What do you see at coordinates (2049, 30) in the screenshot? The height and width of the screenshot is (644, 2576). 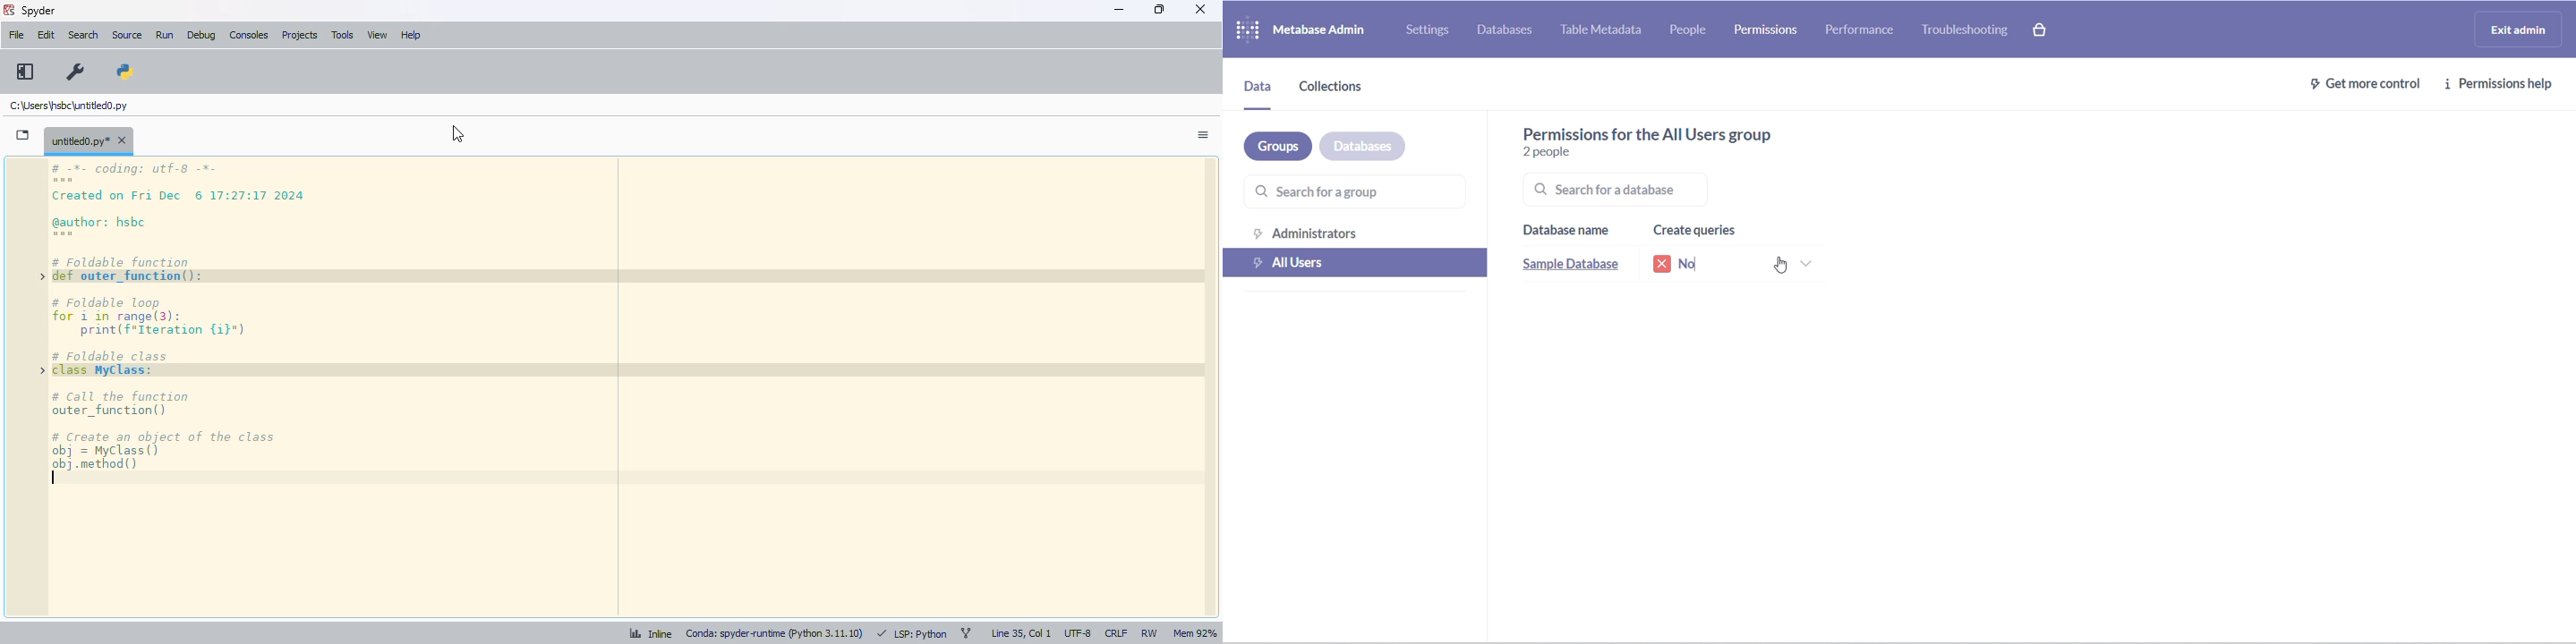 I see `paid version` at bounding box center [2049, 30].